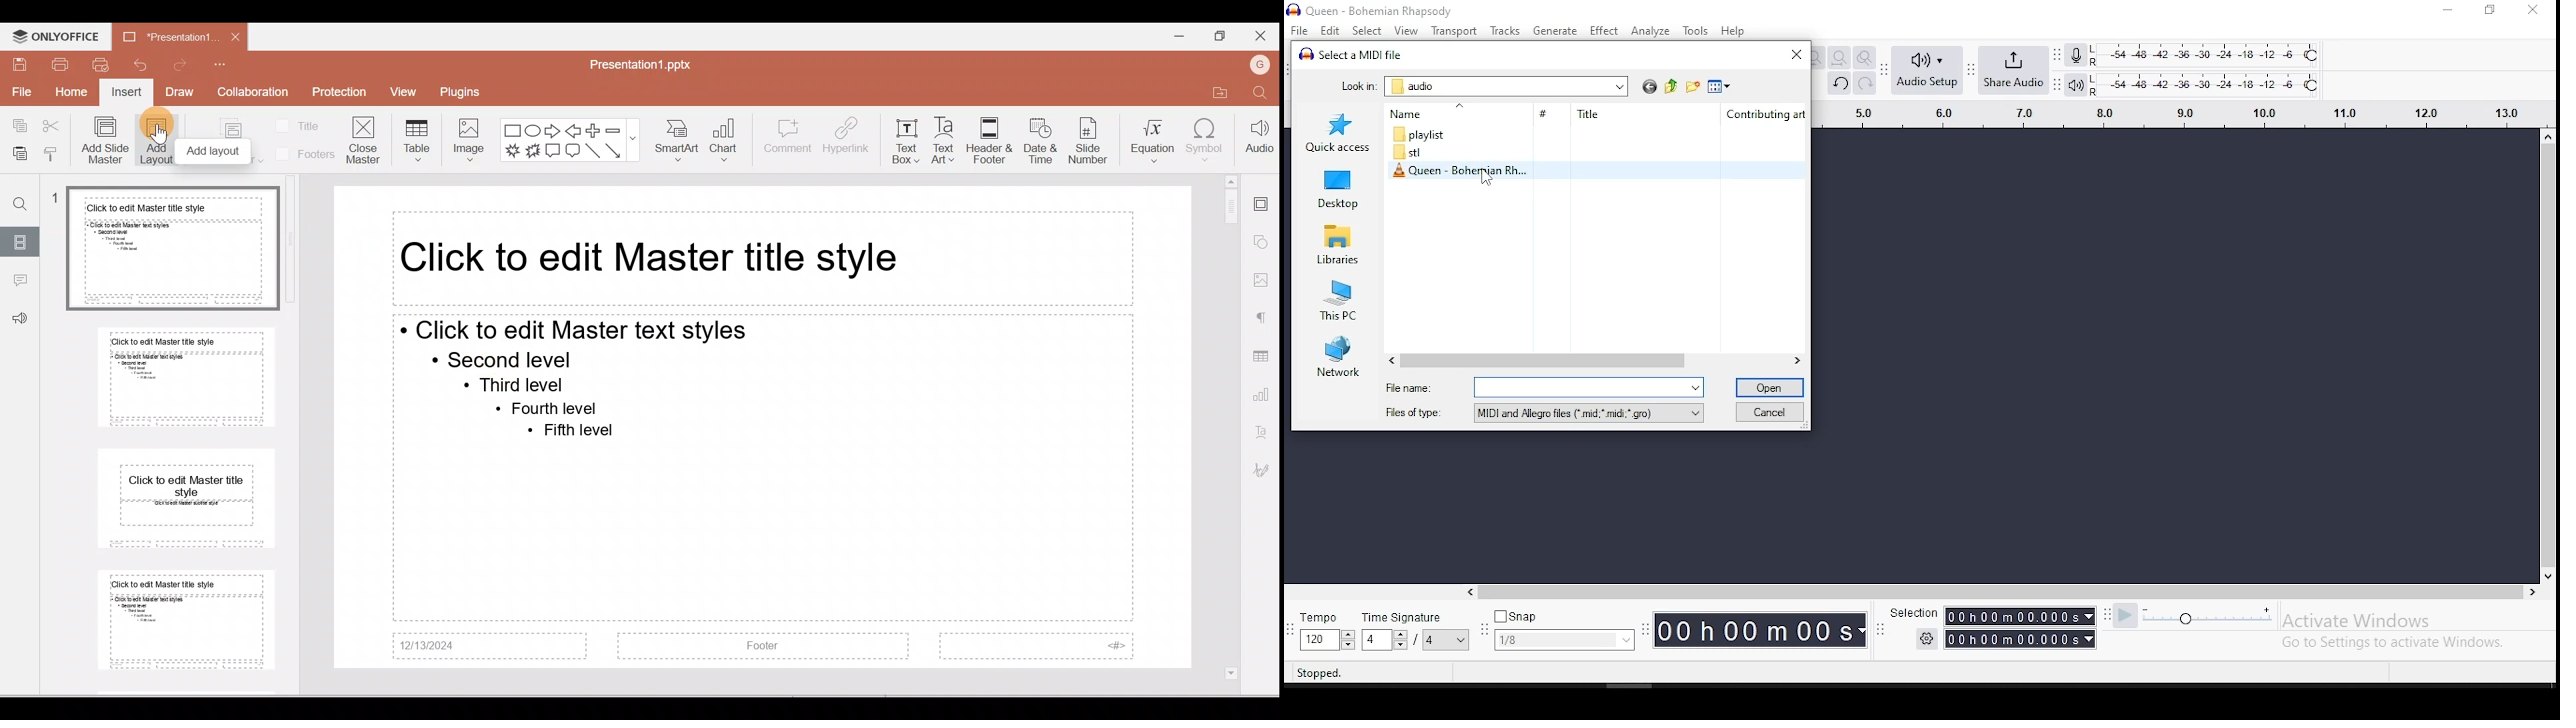 Image resolution: width=2576 pixels, height=728 pixels. Describe the element at coordinates (634, 137) in the screenshot. I see `show more` at that location.